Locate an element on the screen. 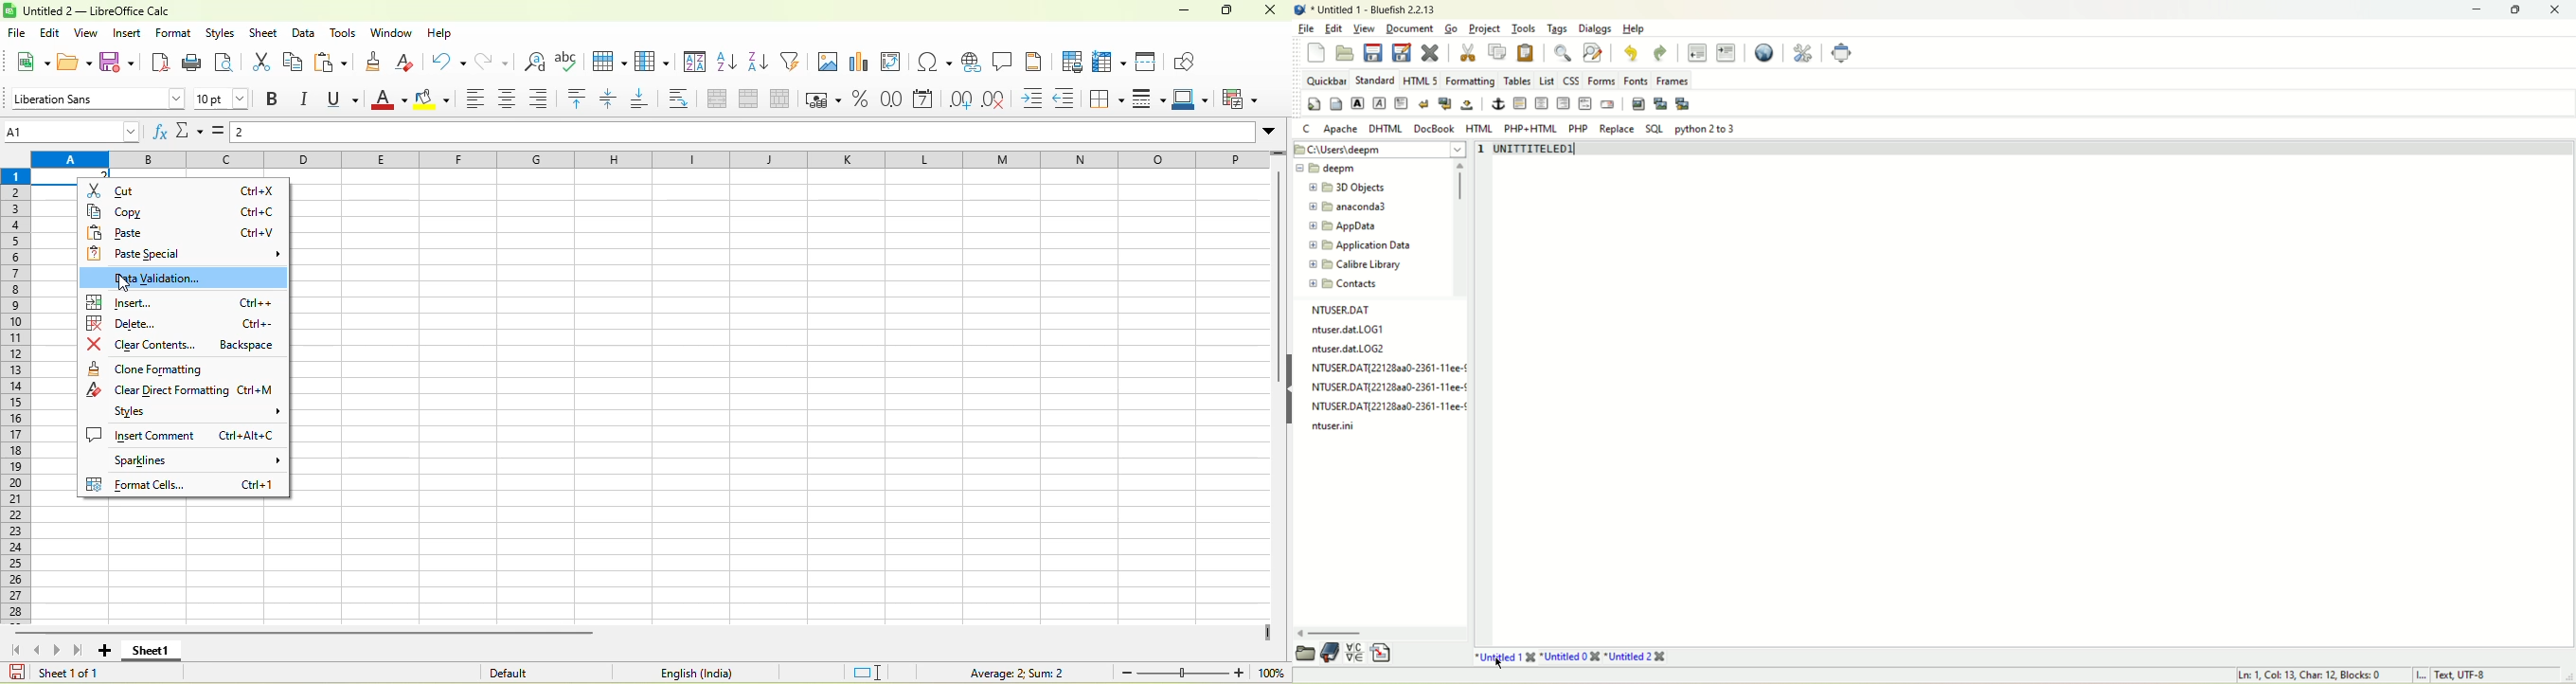 The width and height of the screenshot is (2576, 700). anaconda3 is located at coordinates (1347, 205).